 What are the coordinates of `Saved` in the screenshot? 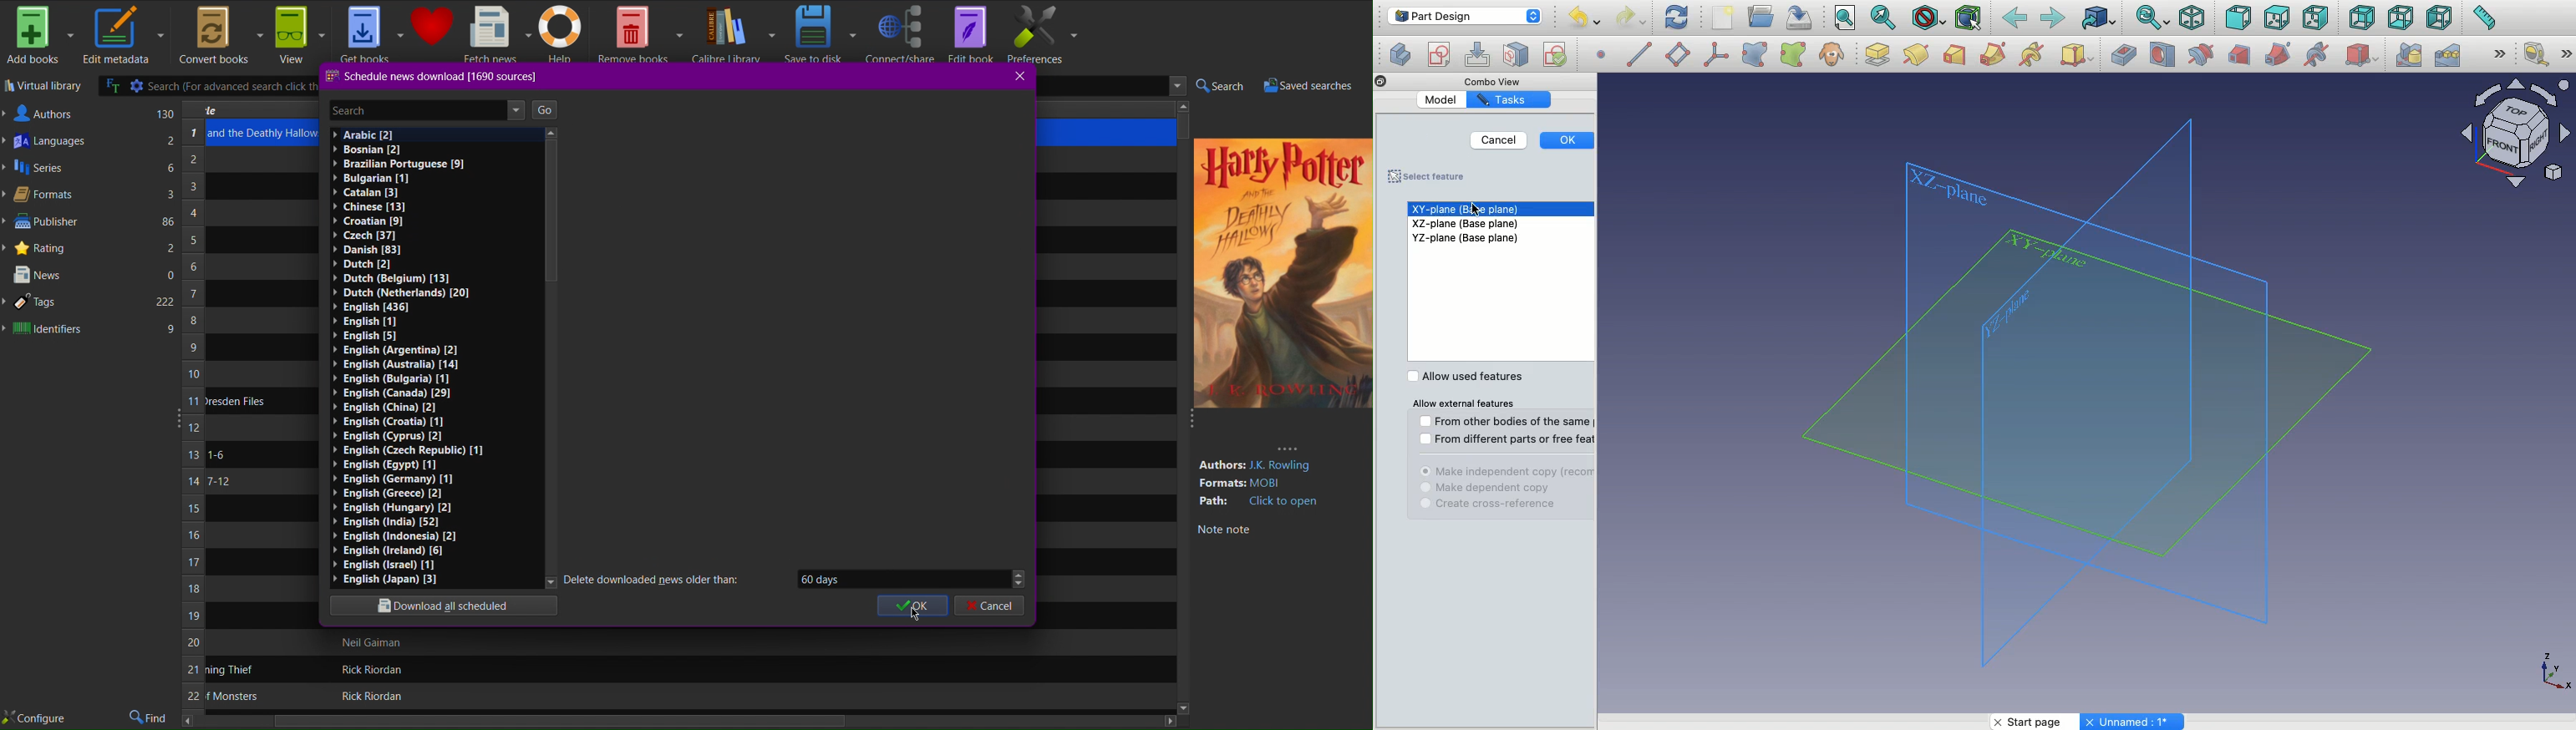 It's located at (1430, 176).